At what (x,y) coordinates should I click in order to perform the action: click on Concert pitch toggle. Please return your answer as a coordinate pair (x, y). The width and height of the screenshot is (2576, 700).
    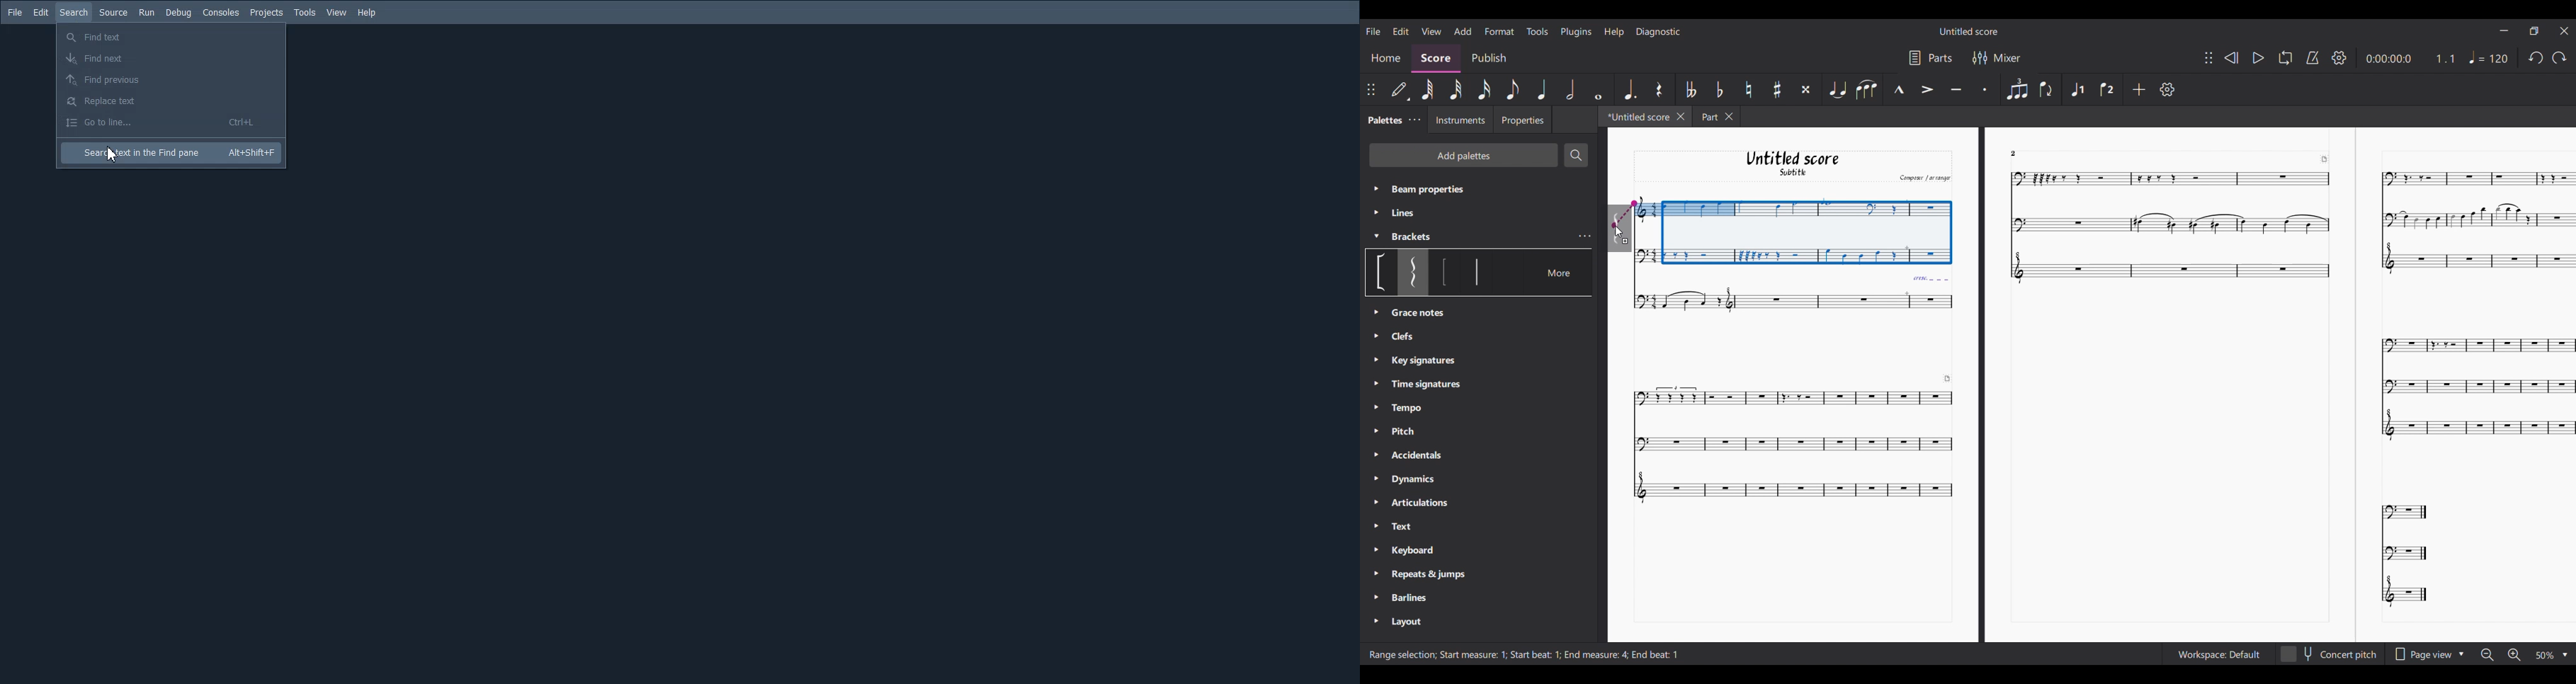
    Looking at the image, I should click on (2329, 654).